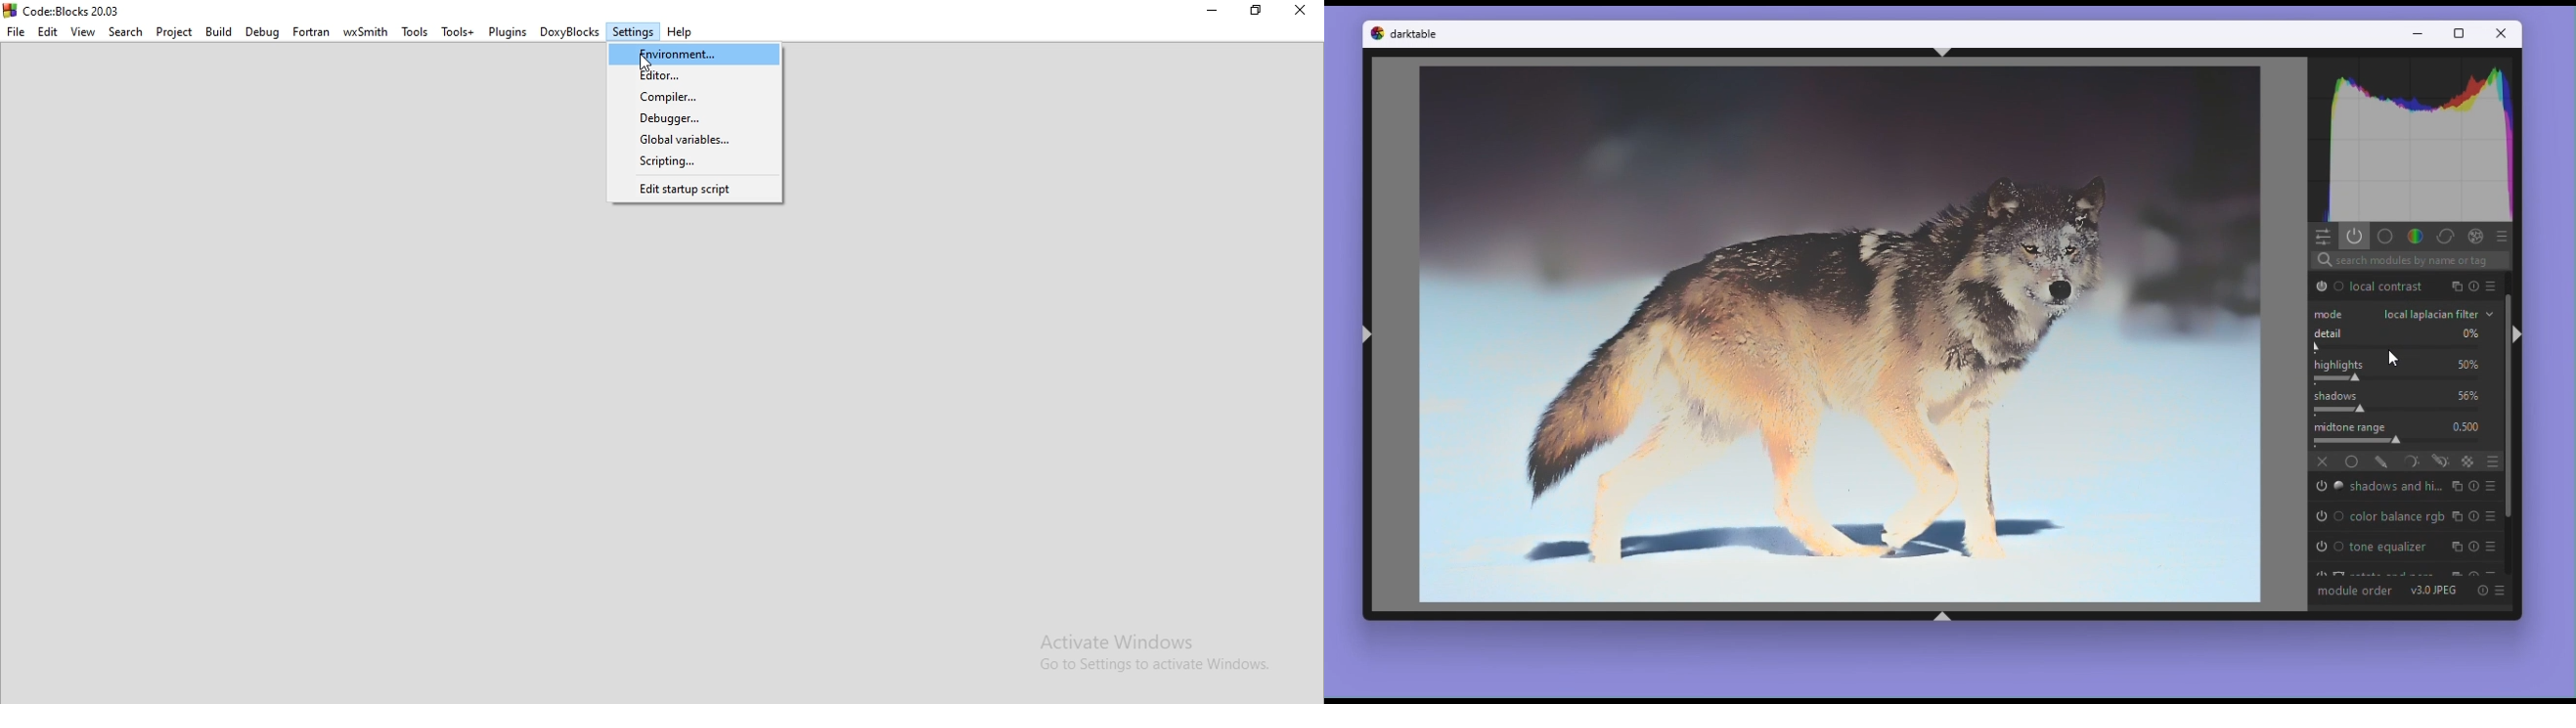 This screenshot has width=2576, height=728. I want to click on maximize, so click(2461, 34).